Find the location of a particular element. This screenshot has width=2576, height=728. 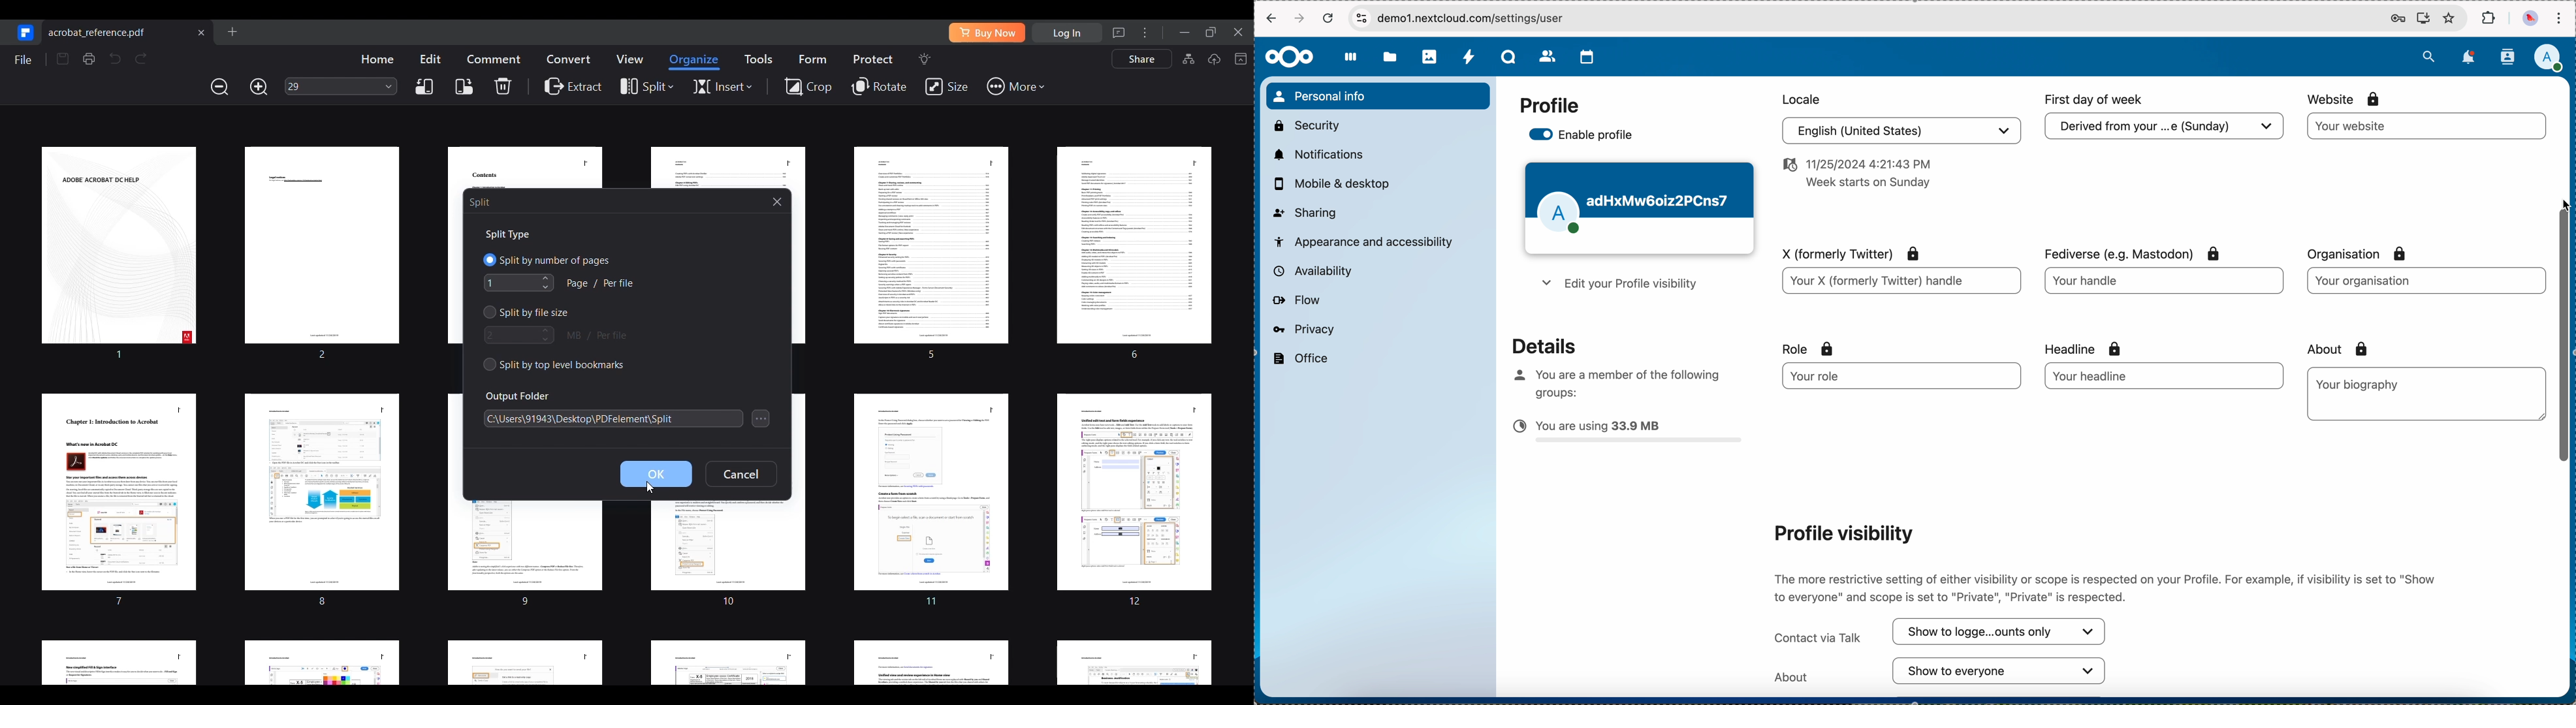

about is located at coordinates (1941, 671).